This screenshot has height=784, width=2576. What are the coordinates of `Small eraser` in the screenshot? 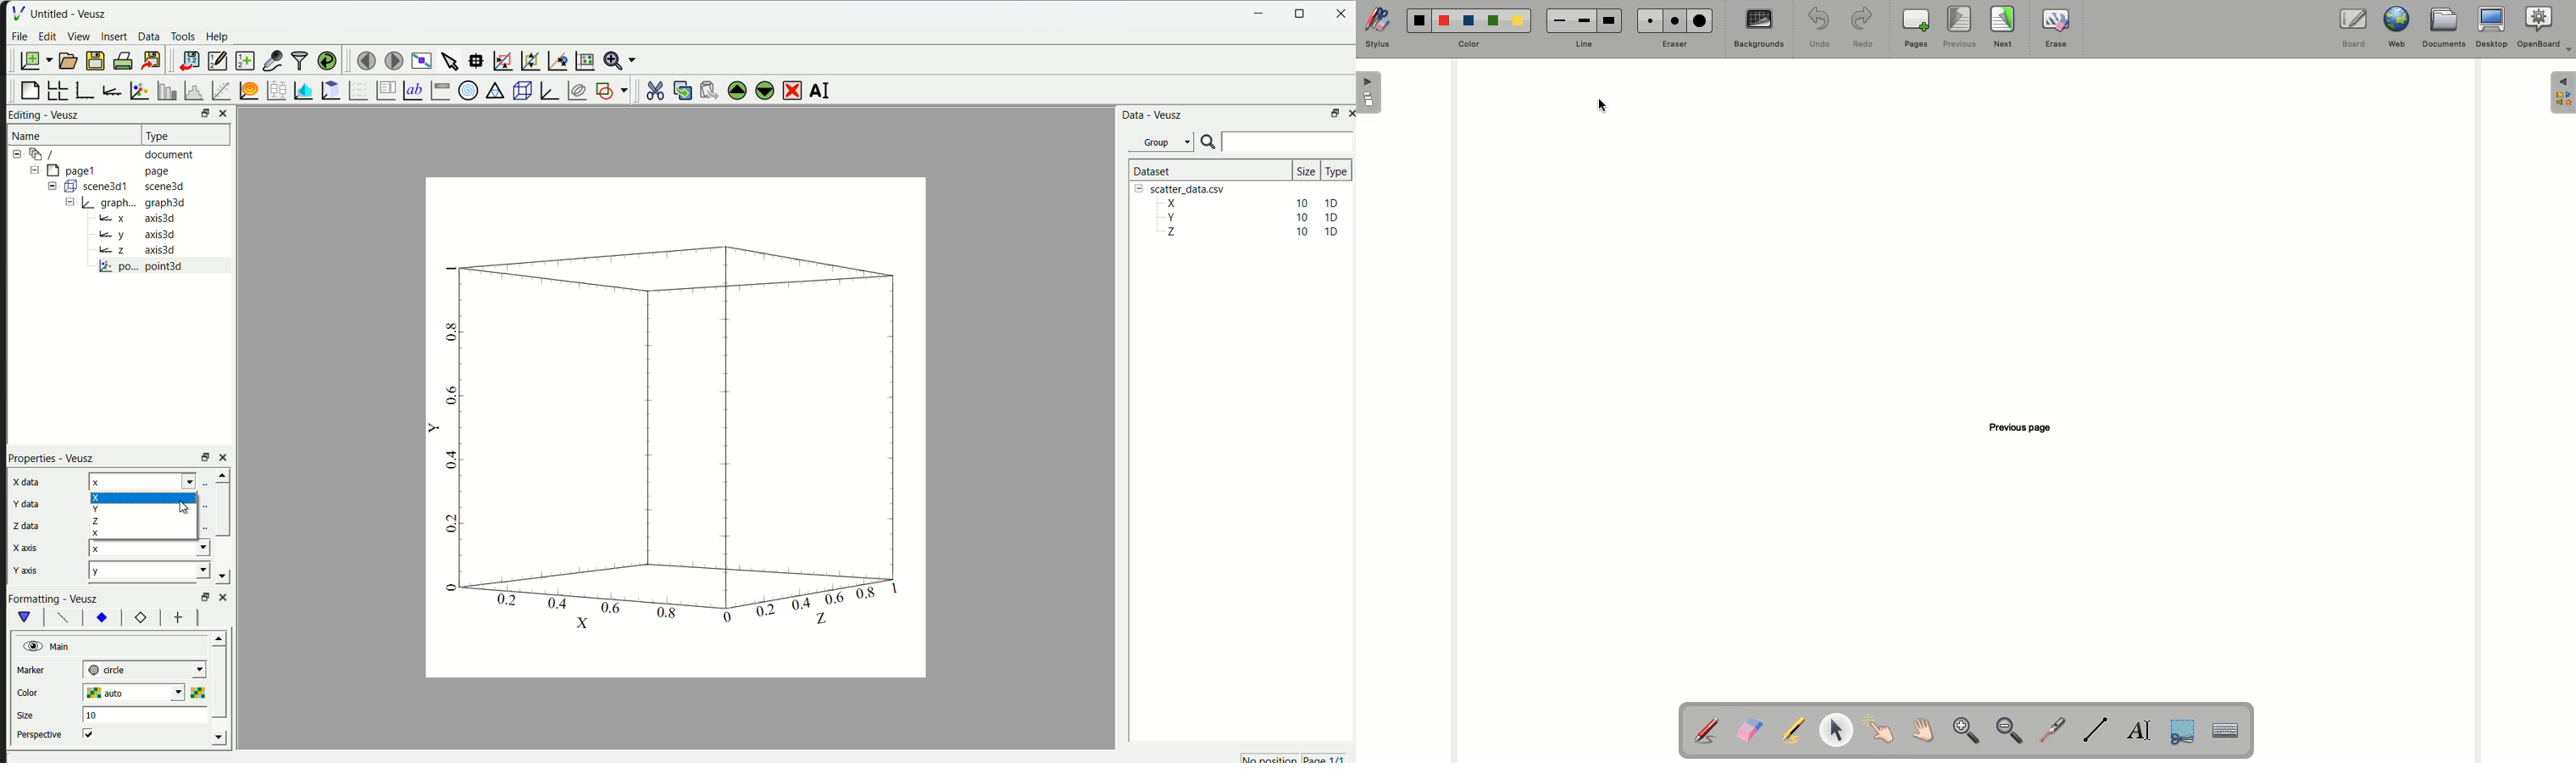 It's located at (1648, 20).